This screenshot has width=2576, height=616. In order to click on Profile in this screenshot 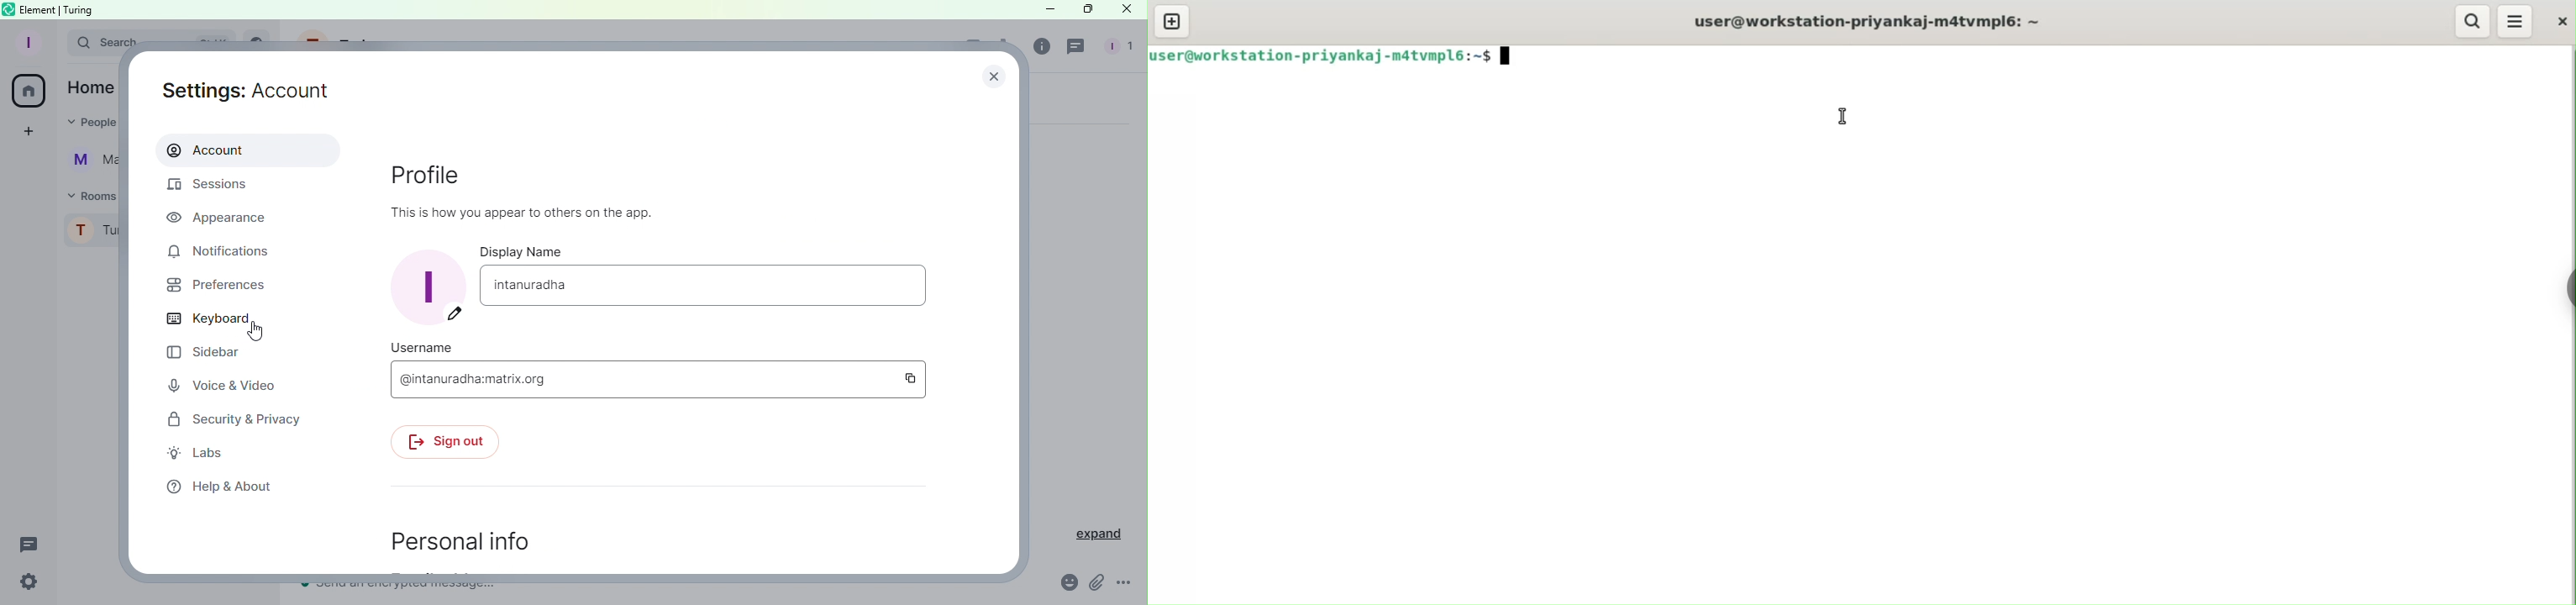, I will do `click(89, 232)`.